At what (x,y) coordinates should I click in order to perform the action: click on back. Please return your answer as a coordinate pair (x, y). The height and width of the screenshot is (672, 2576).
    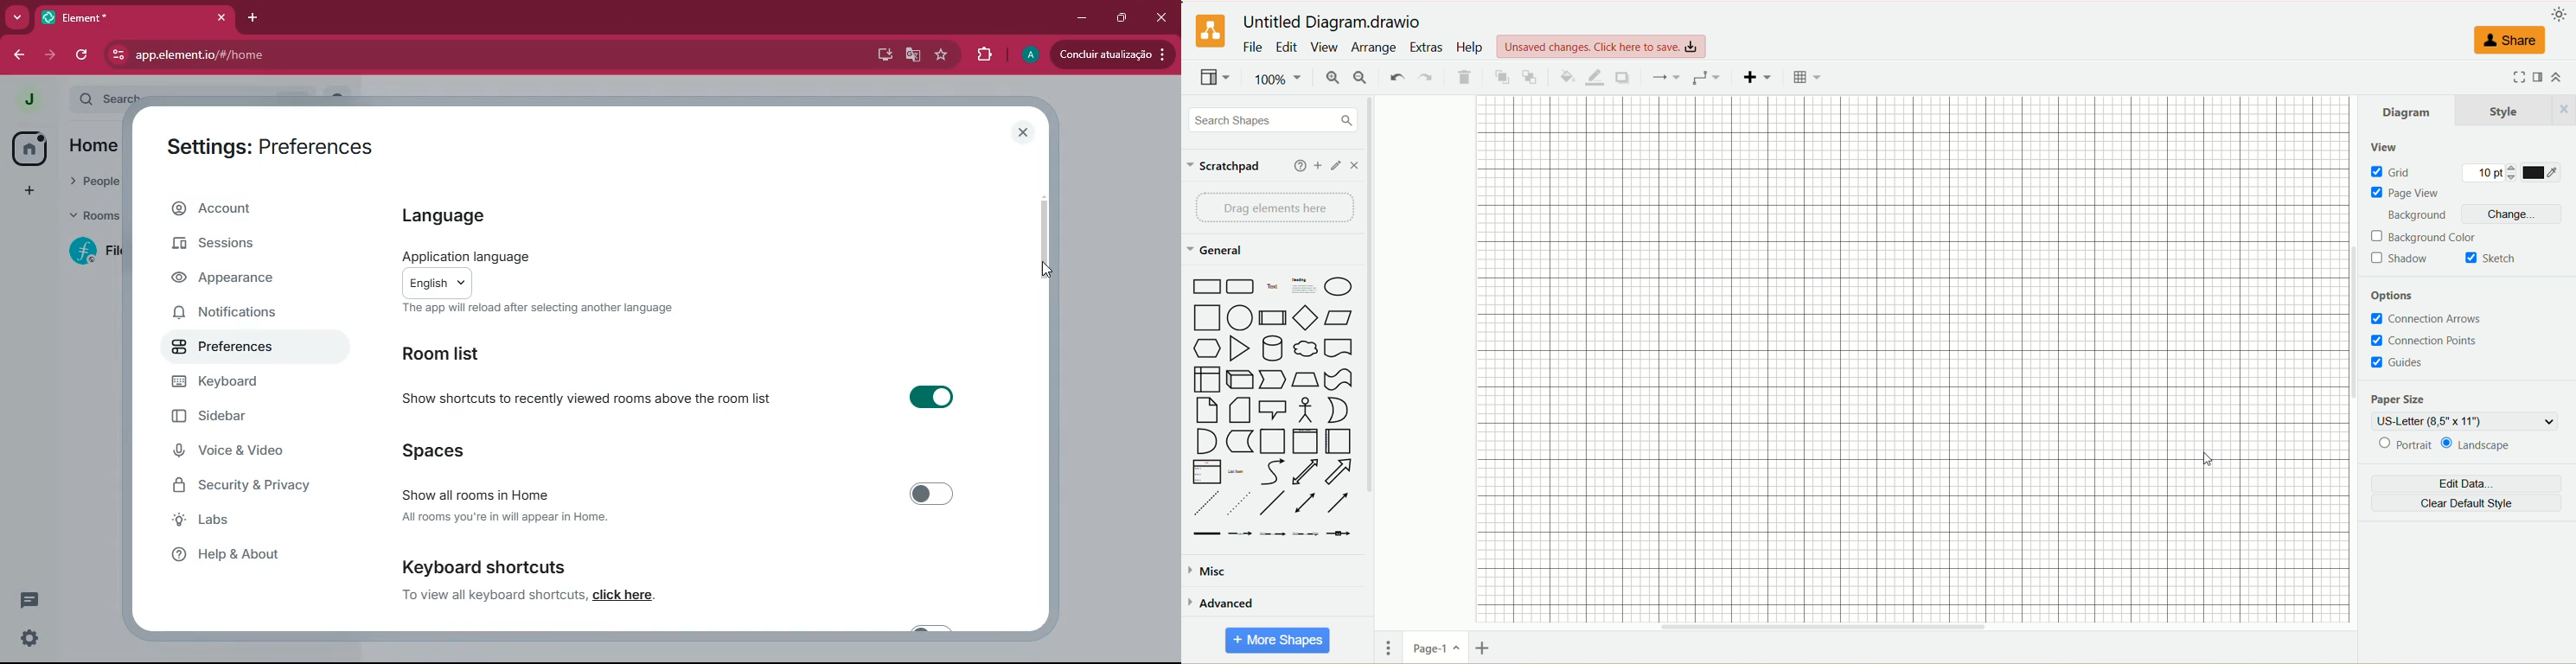
    Looking at the image, I should click on (19, 56).